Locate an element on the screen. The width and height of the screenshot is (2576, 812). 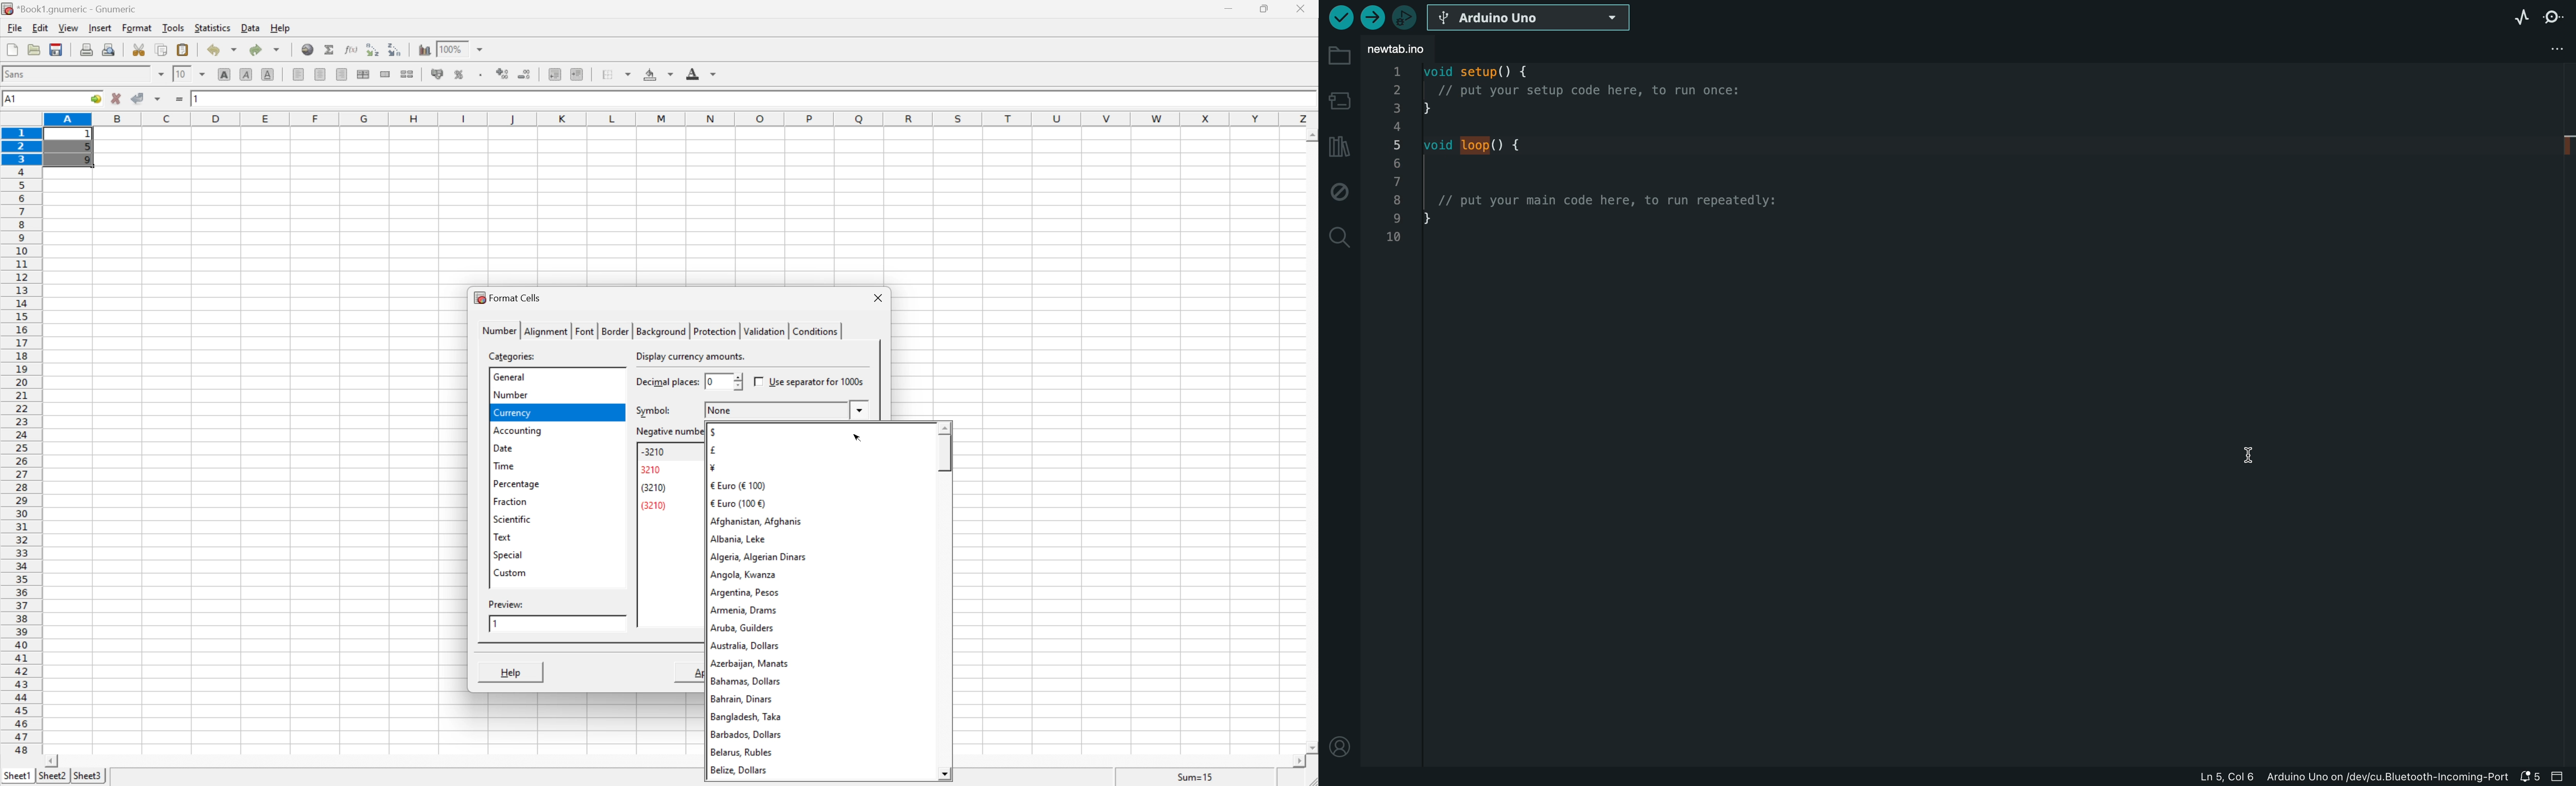
decimal places is located at coordinates (667, 382).